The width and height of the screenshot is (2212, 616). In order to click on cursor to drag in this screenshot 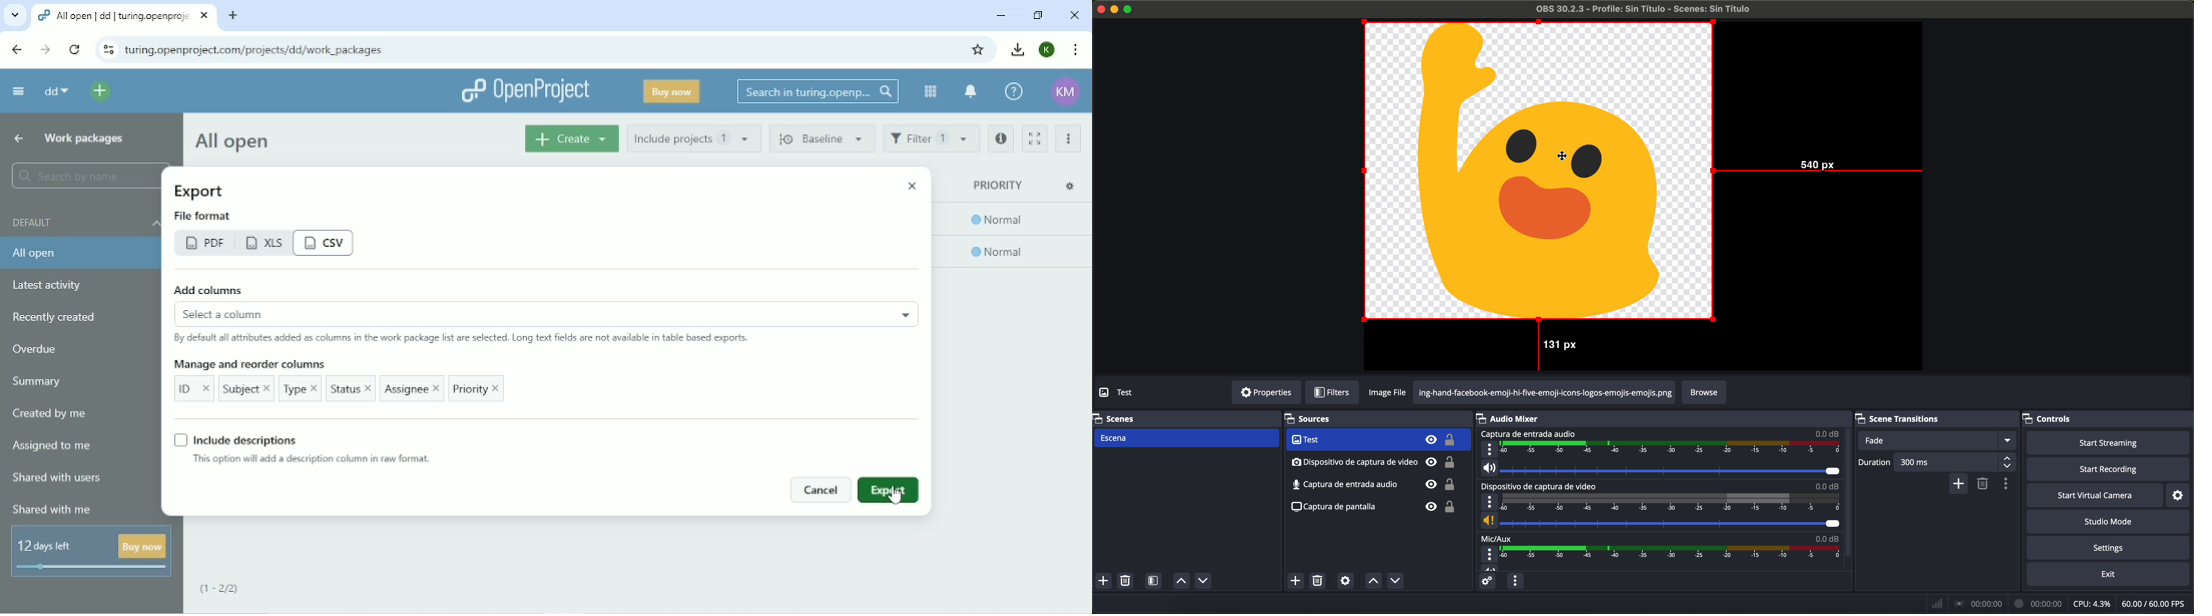, I will do `click(1562, 154)`.